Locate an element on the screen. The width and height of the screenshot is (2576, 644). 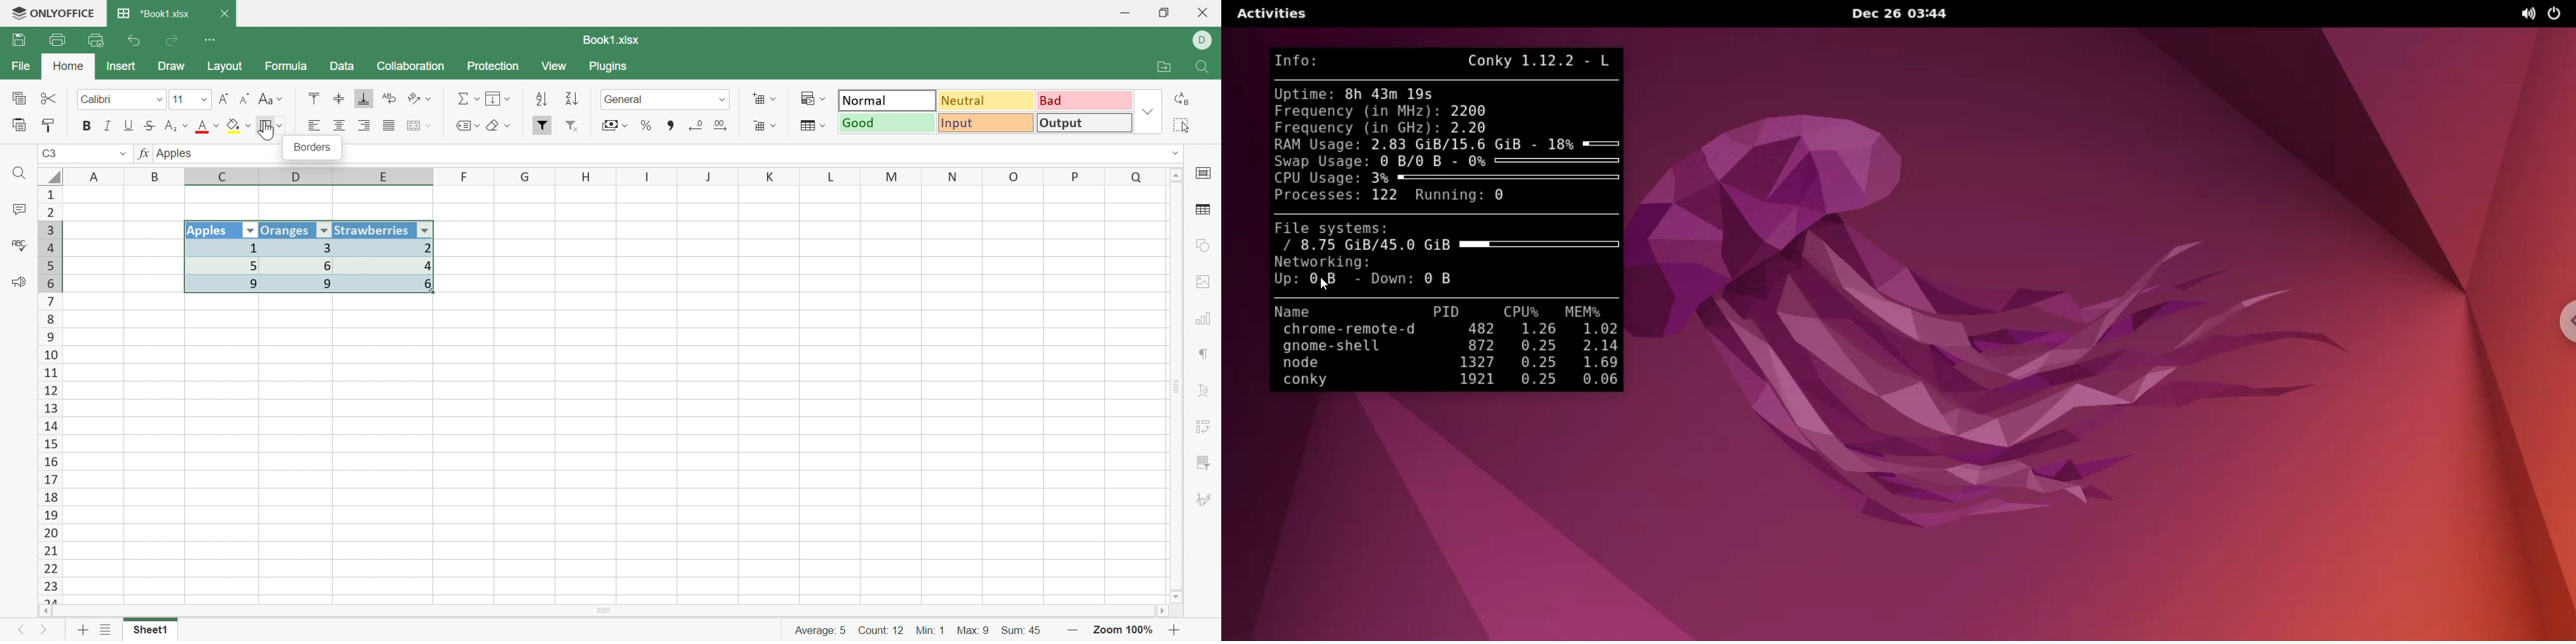
Underline is located at coordinates (129, 125).